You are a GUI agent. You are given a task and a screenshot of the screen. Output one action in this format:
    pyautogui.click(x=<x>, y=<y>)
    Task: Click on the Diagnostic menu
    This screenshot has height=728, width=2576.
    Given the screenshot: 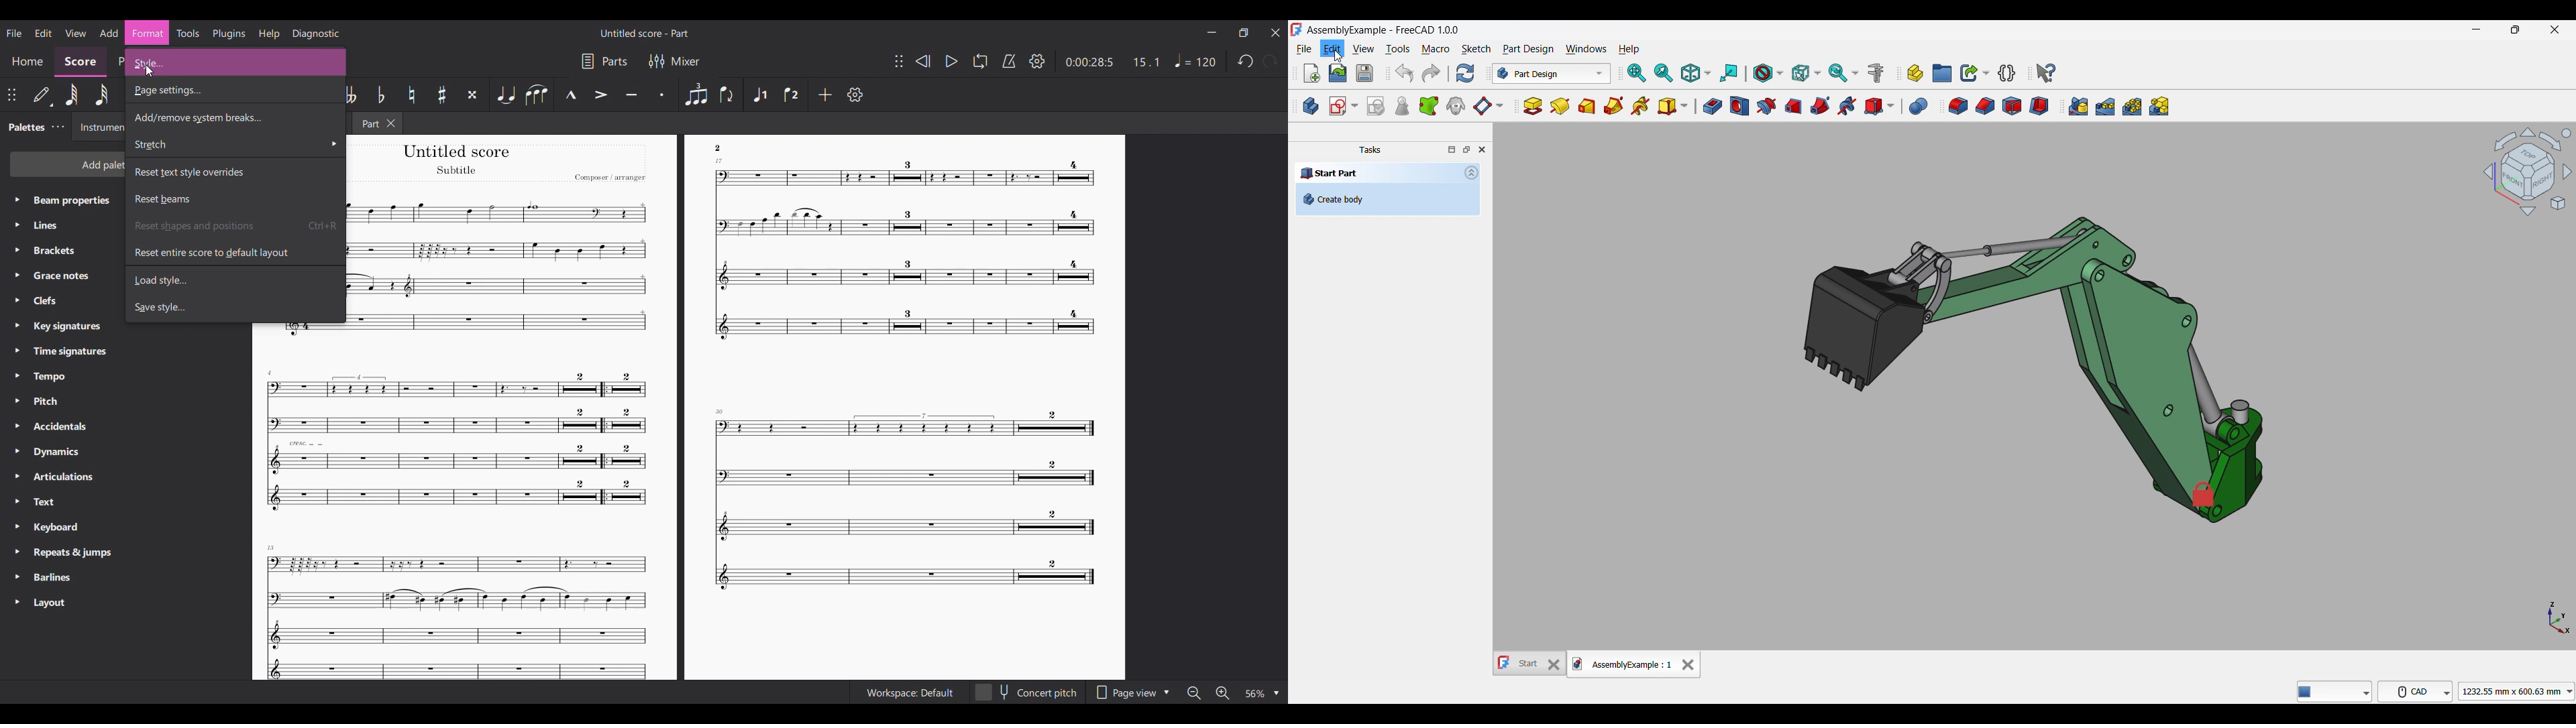 What is the action you would take?
    pyautogui.click(x=316, y=34)
    